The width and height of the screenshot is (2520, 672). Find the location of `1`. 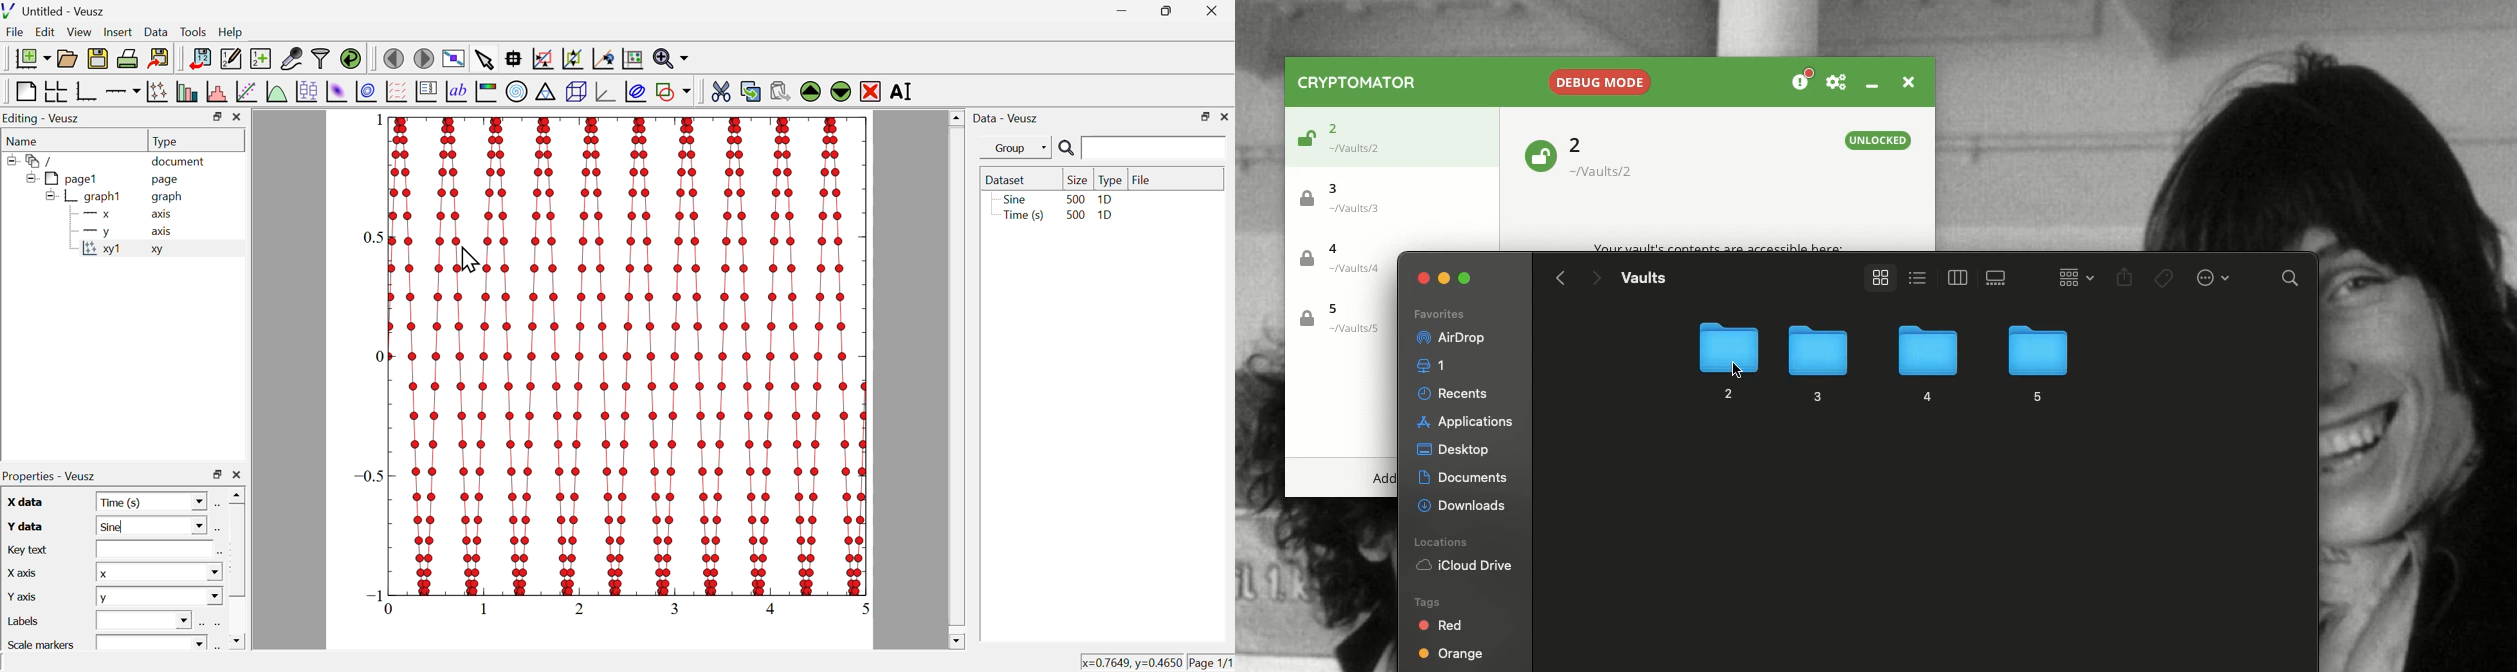

1 is located at coordinates (373, 120).